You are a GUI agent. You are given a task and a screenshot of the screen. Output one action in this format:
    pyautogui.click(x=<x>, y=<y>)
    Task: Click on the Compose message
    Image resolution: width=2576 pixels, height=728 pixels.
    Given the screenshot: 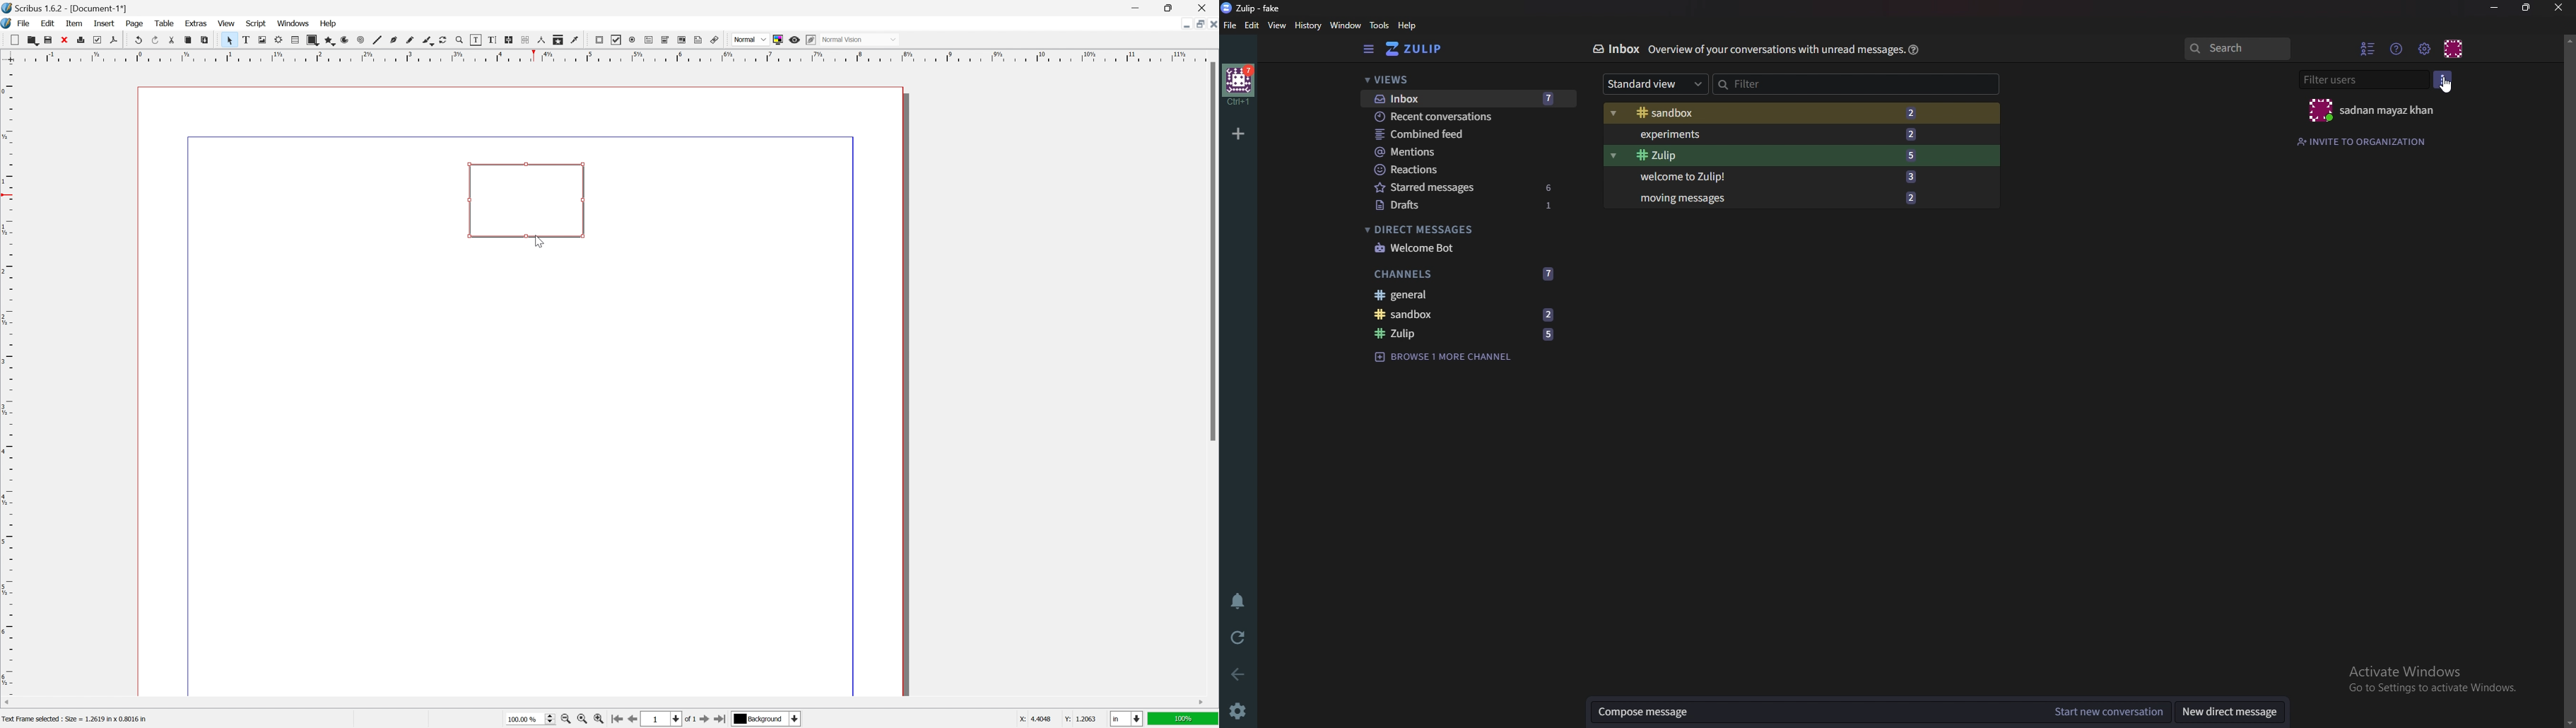 What is the action you would take?
    pyautogui.click(x=1818, y=712)
    